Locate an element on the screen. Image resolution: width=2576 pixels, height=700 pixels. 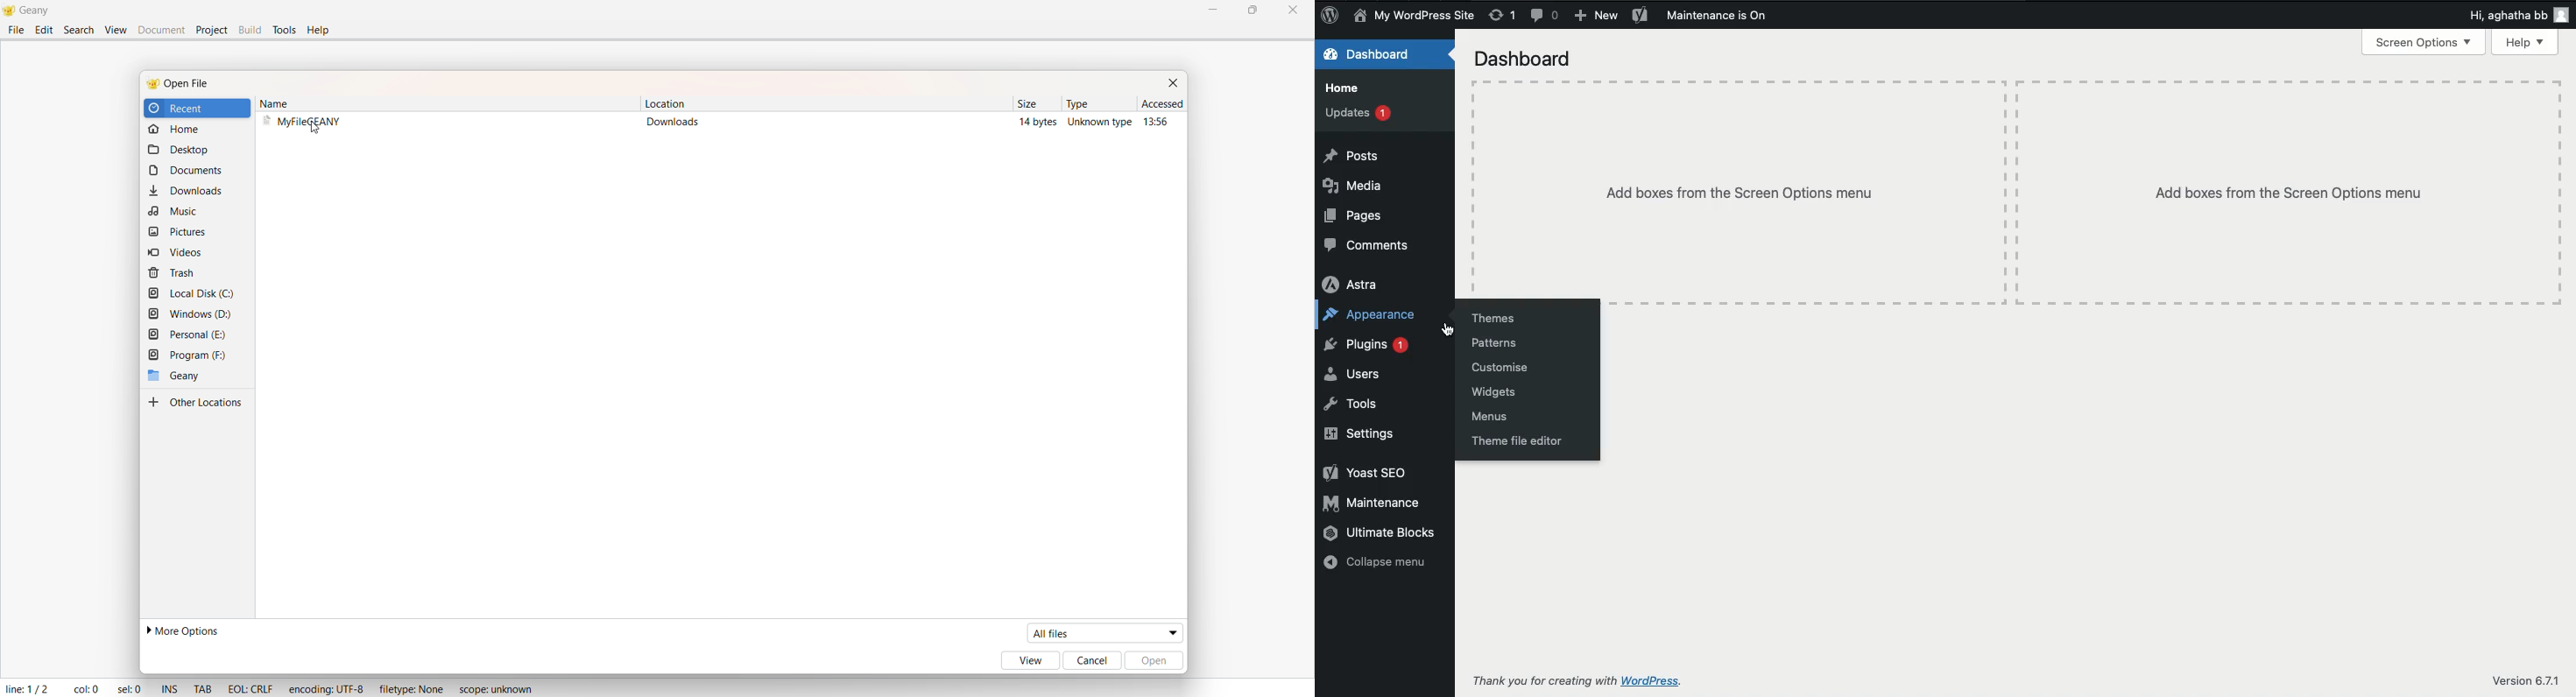
Ultimate blocks  is located at coordinates (1380, 534).